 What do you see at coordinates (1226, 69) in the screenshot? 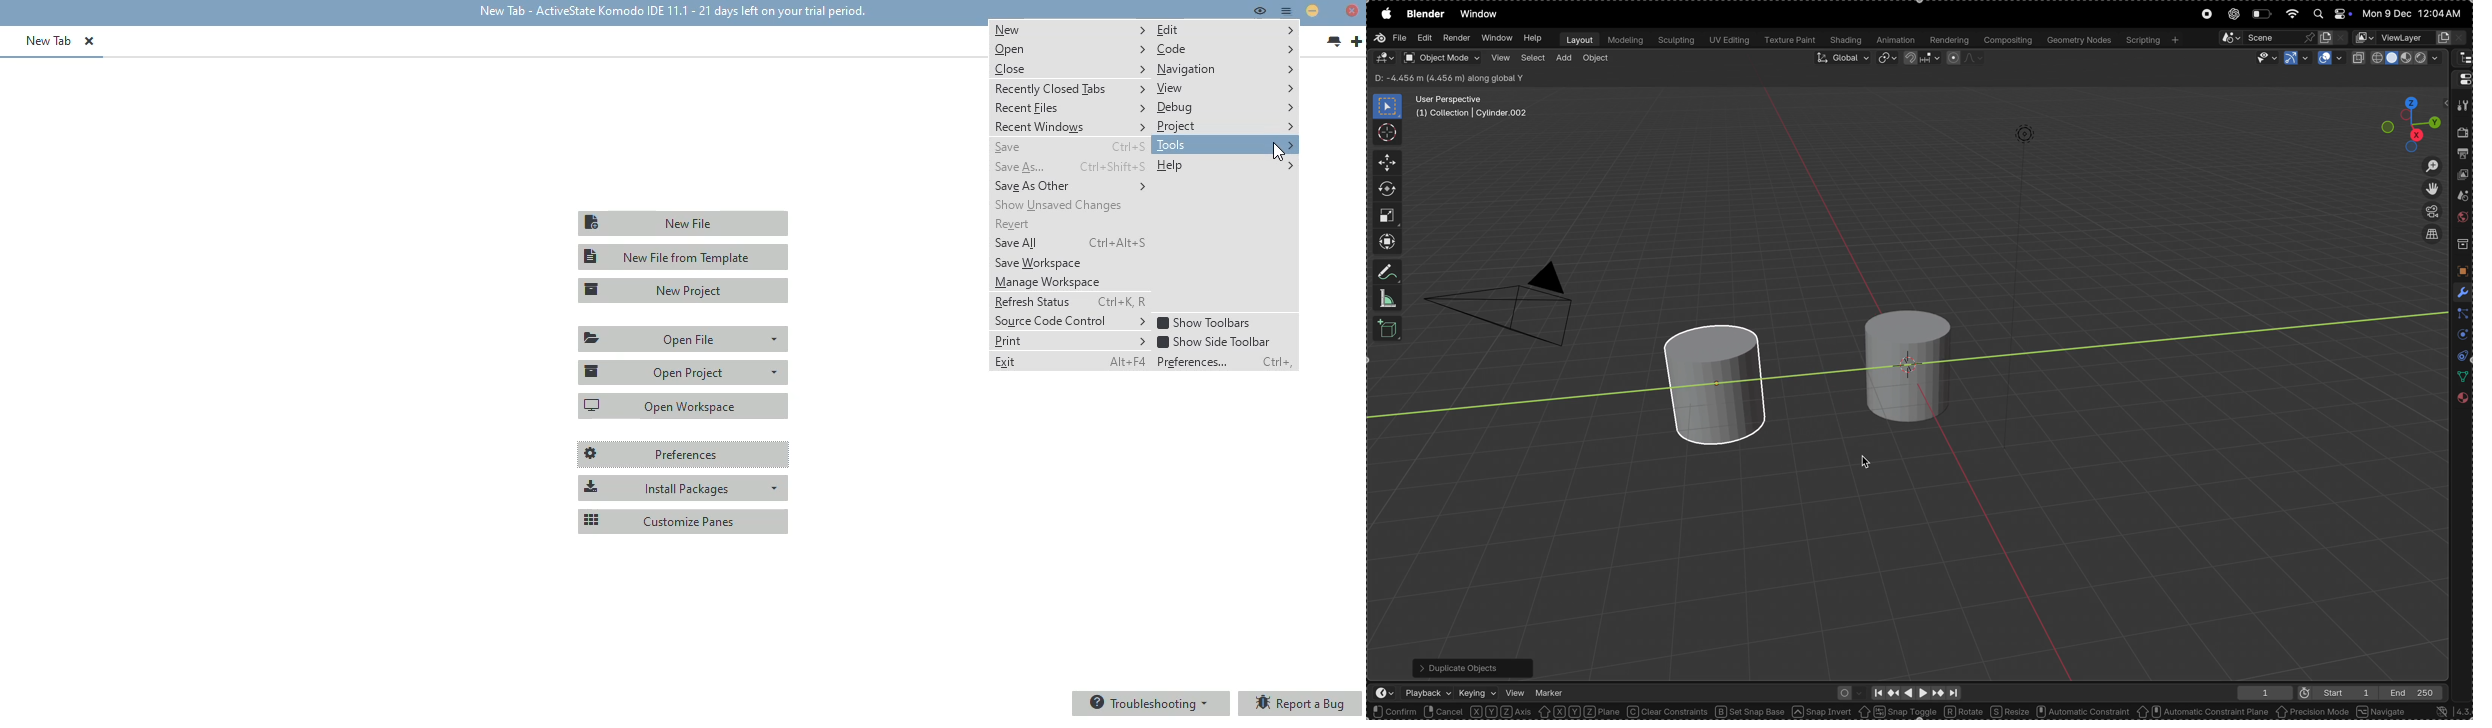
I see `navigation` at bounding box center [1226, 69].